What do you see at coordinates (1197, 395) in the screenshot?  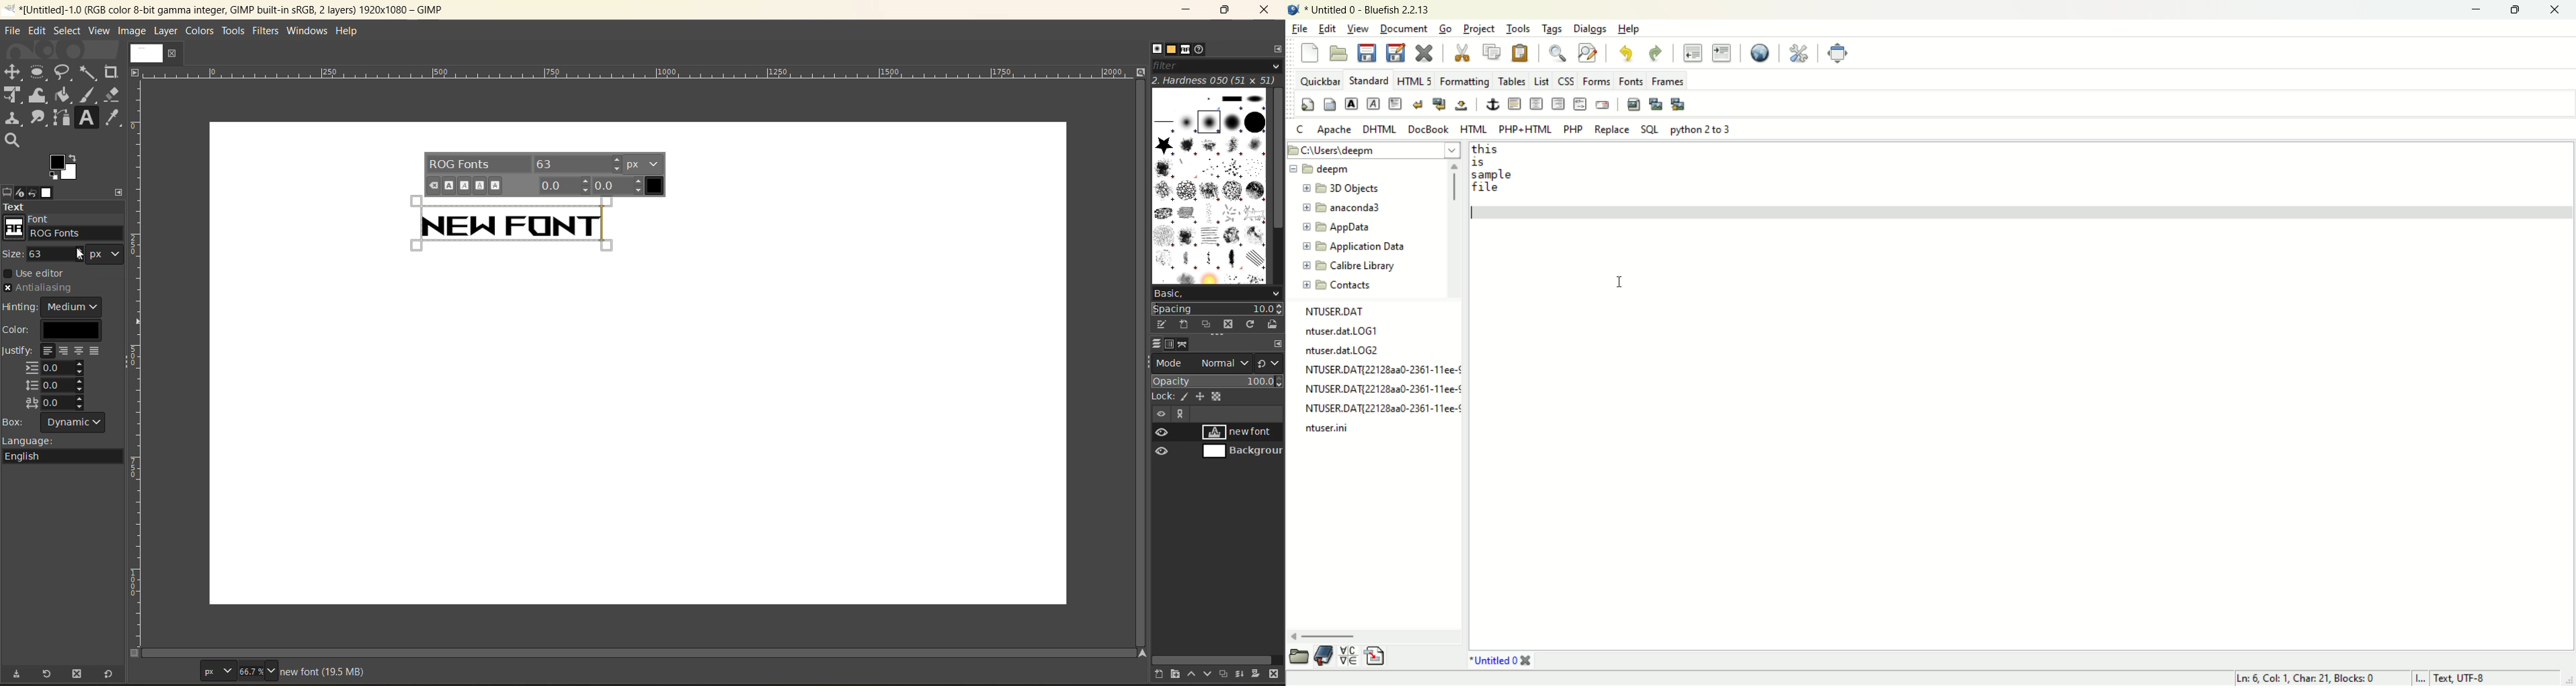 I see `lock alpha, position, pixel` at bounding box center [1197, 395].